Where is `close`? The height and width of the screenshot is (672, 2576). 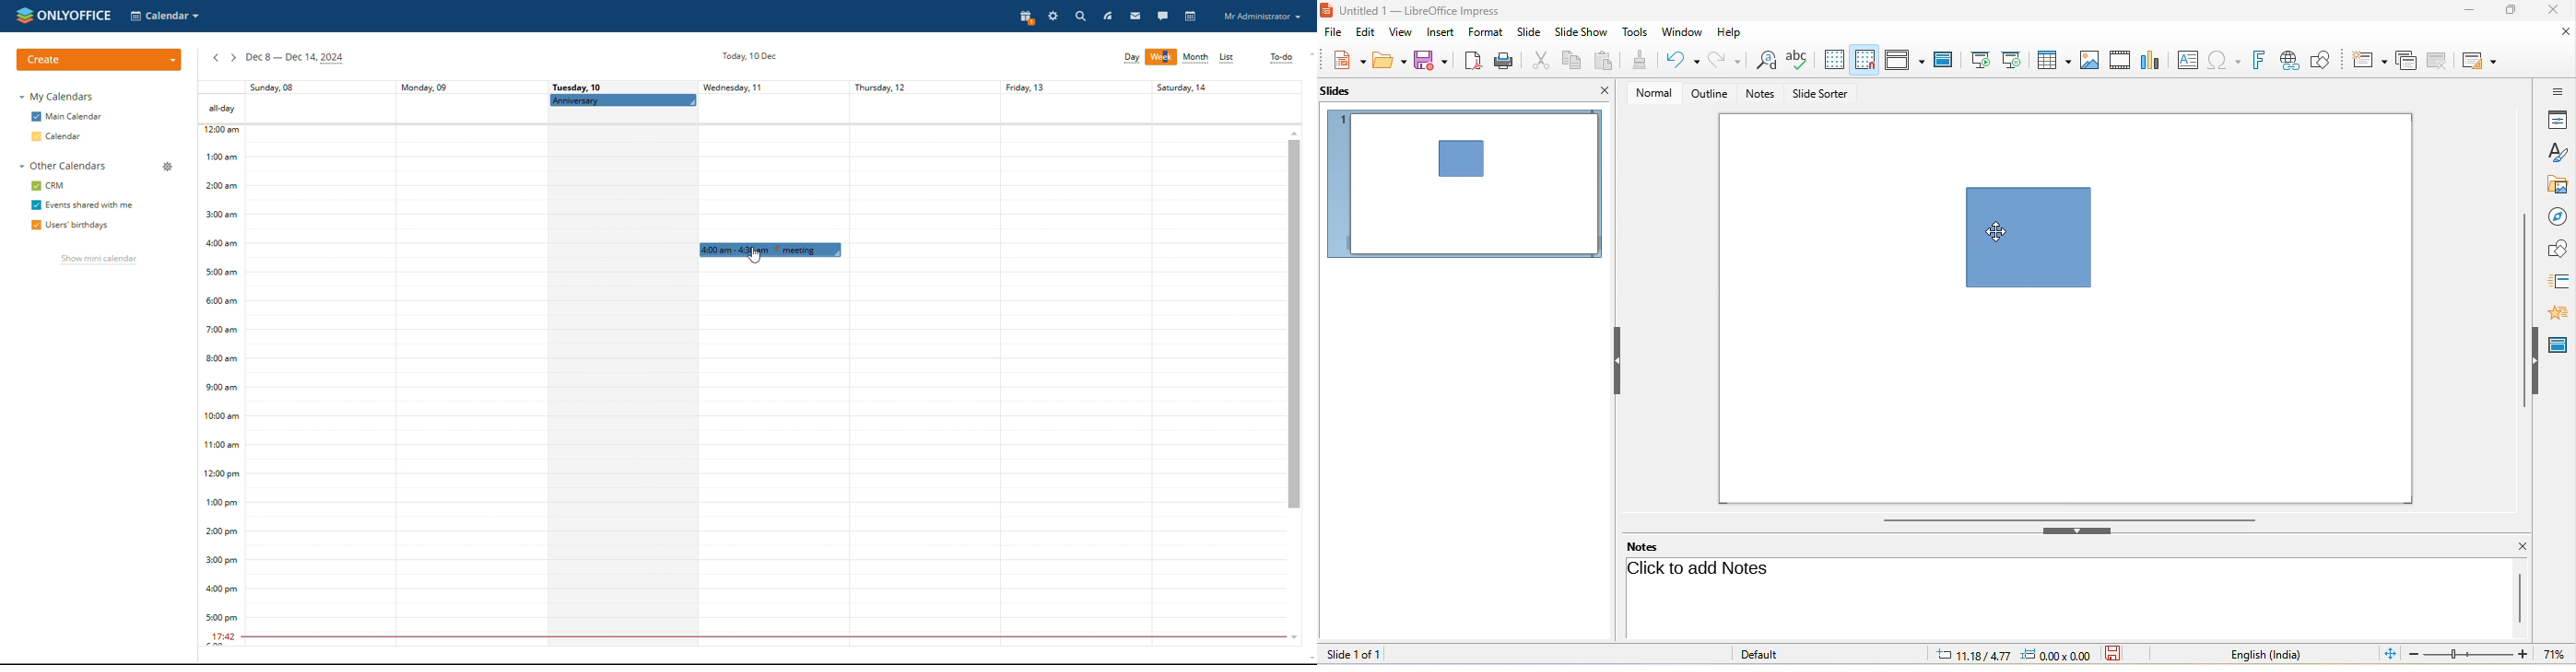 close is located at coordinates (1603, 90).